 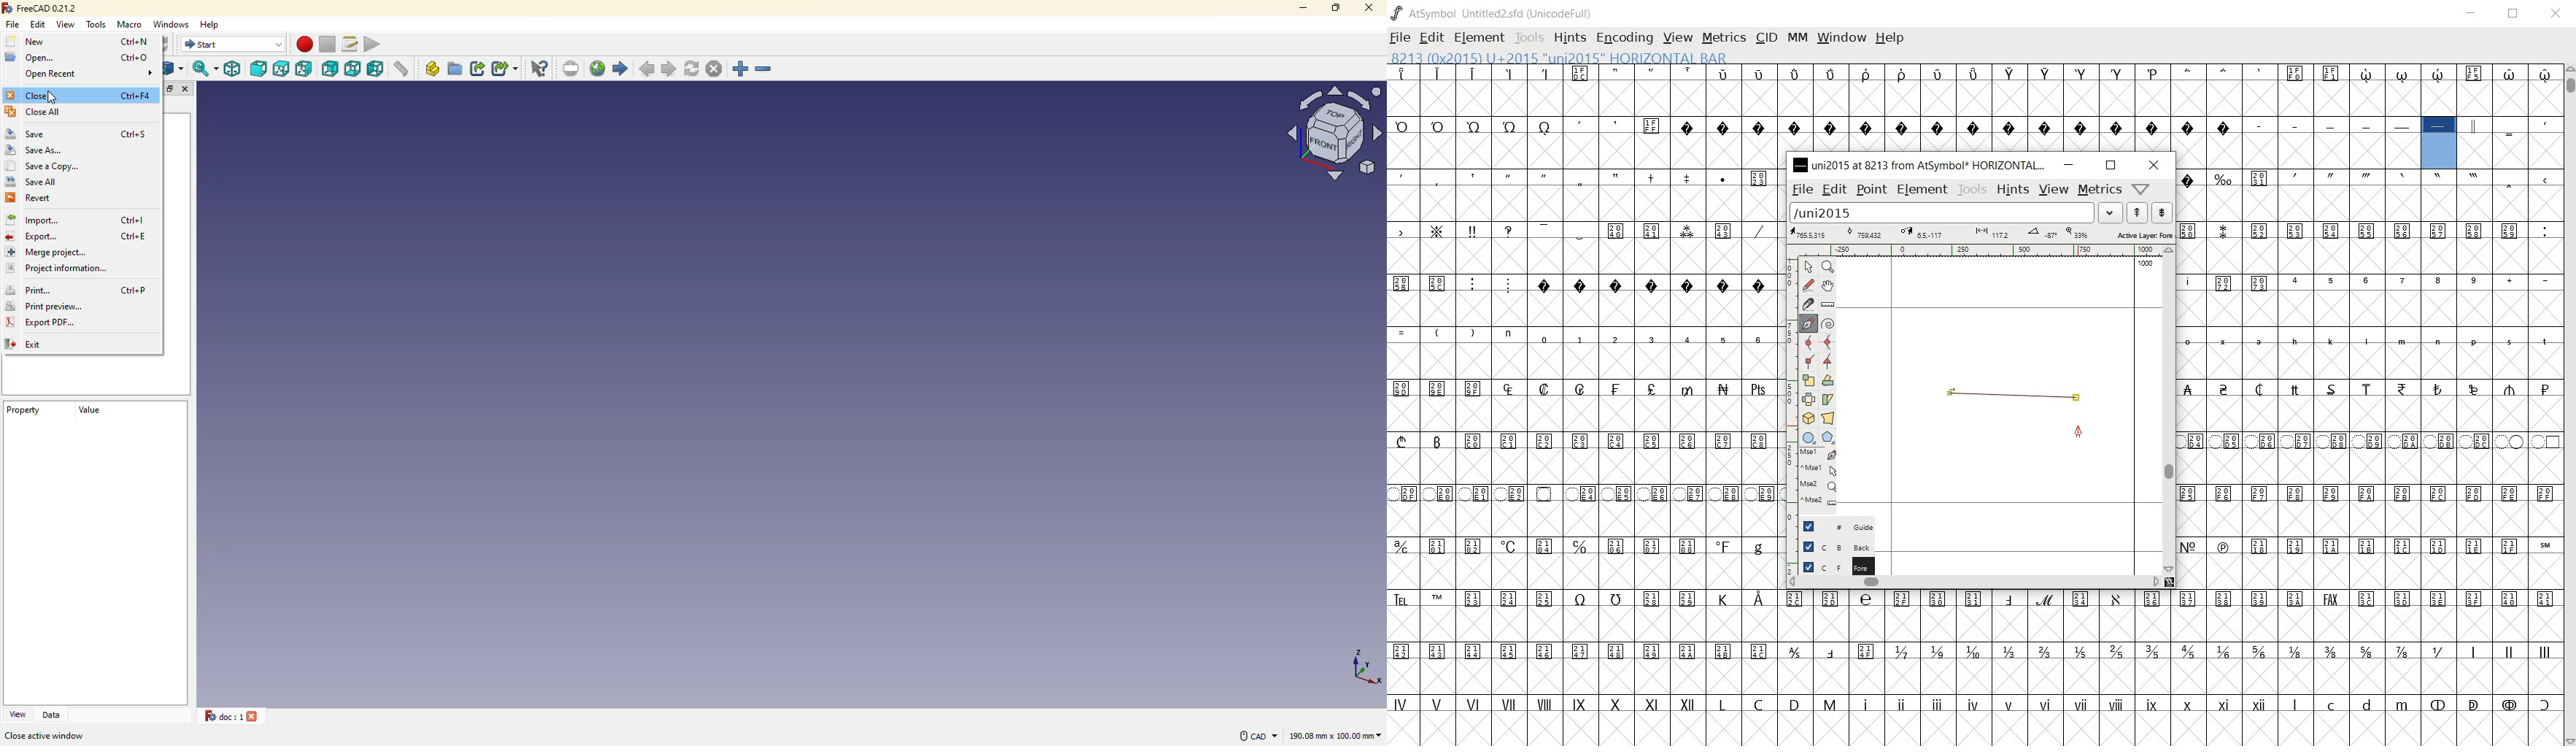 What do you see at coordinates (1331, 132) in the screenshot?
I see `model view` at bounding box center [1331, 132].